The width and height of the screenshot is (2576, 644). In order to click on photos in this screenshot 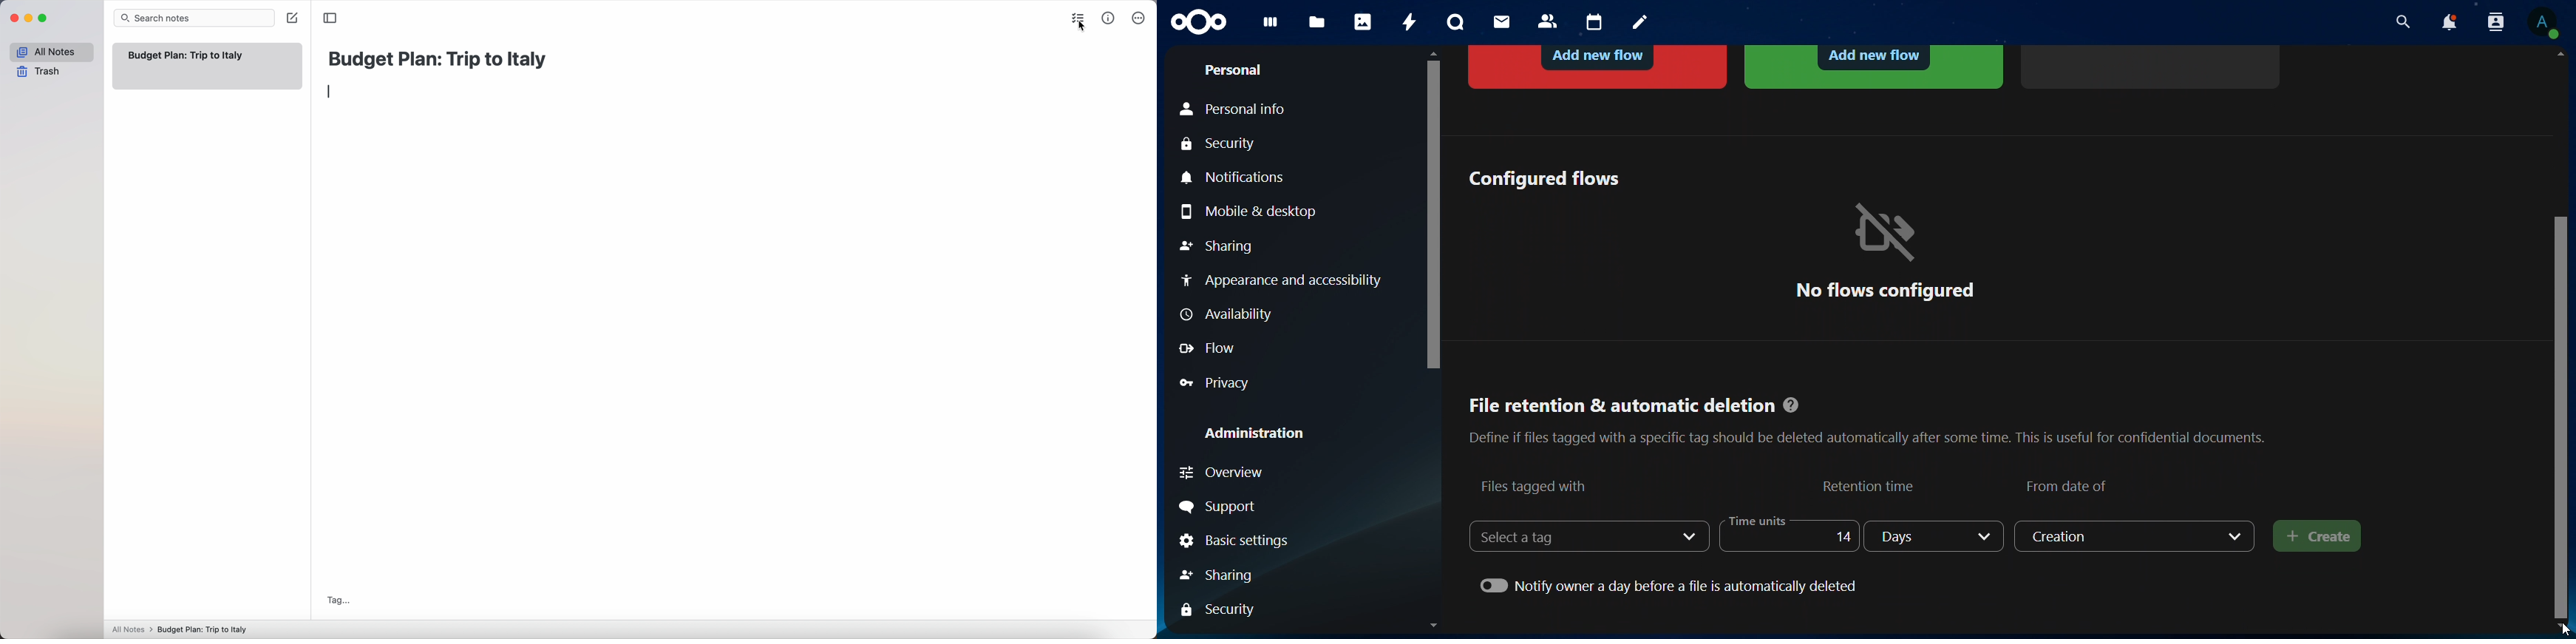, I will do `click(1363, 21)`.